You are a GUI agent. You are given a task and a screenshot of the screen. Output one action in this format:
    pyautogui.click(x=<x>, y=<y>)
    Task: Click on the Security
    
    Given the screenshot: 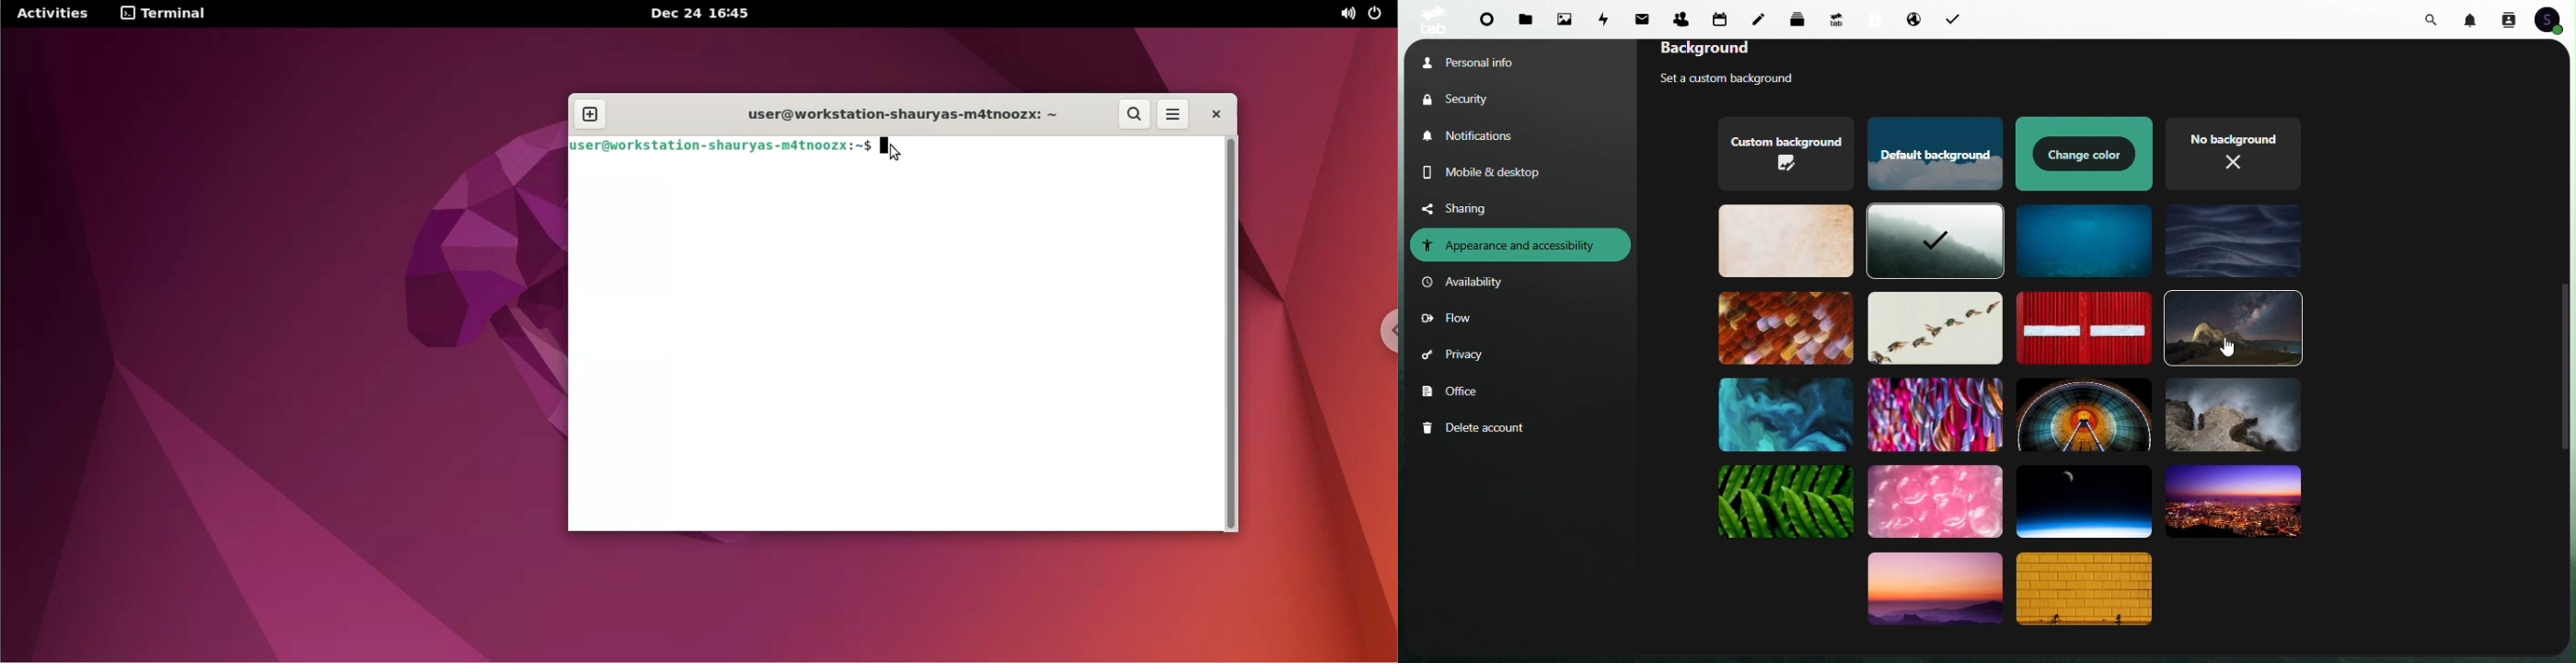 What is the action you would take?
    pyautogui.click(x=1473, y=99)
    